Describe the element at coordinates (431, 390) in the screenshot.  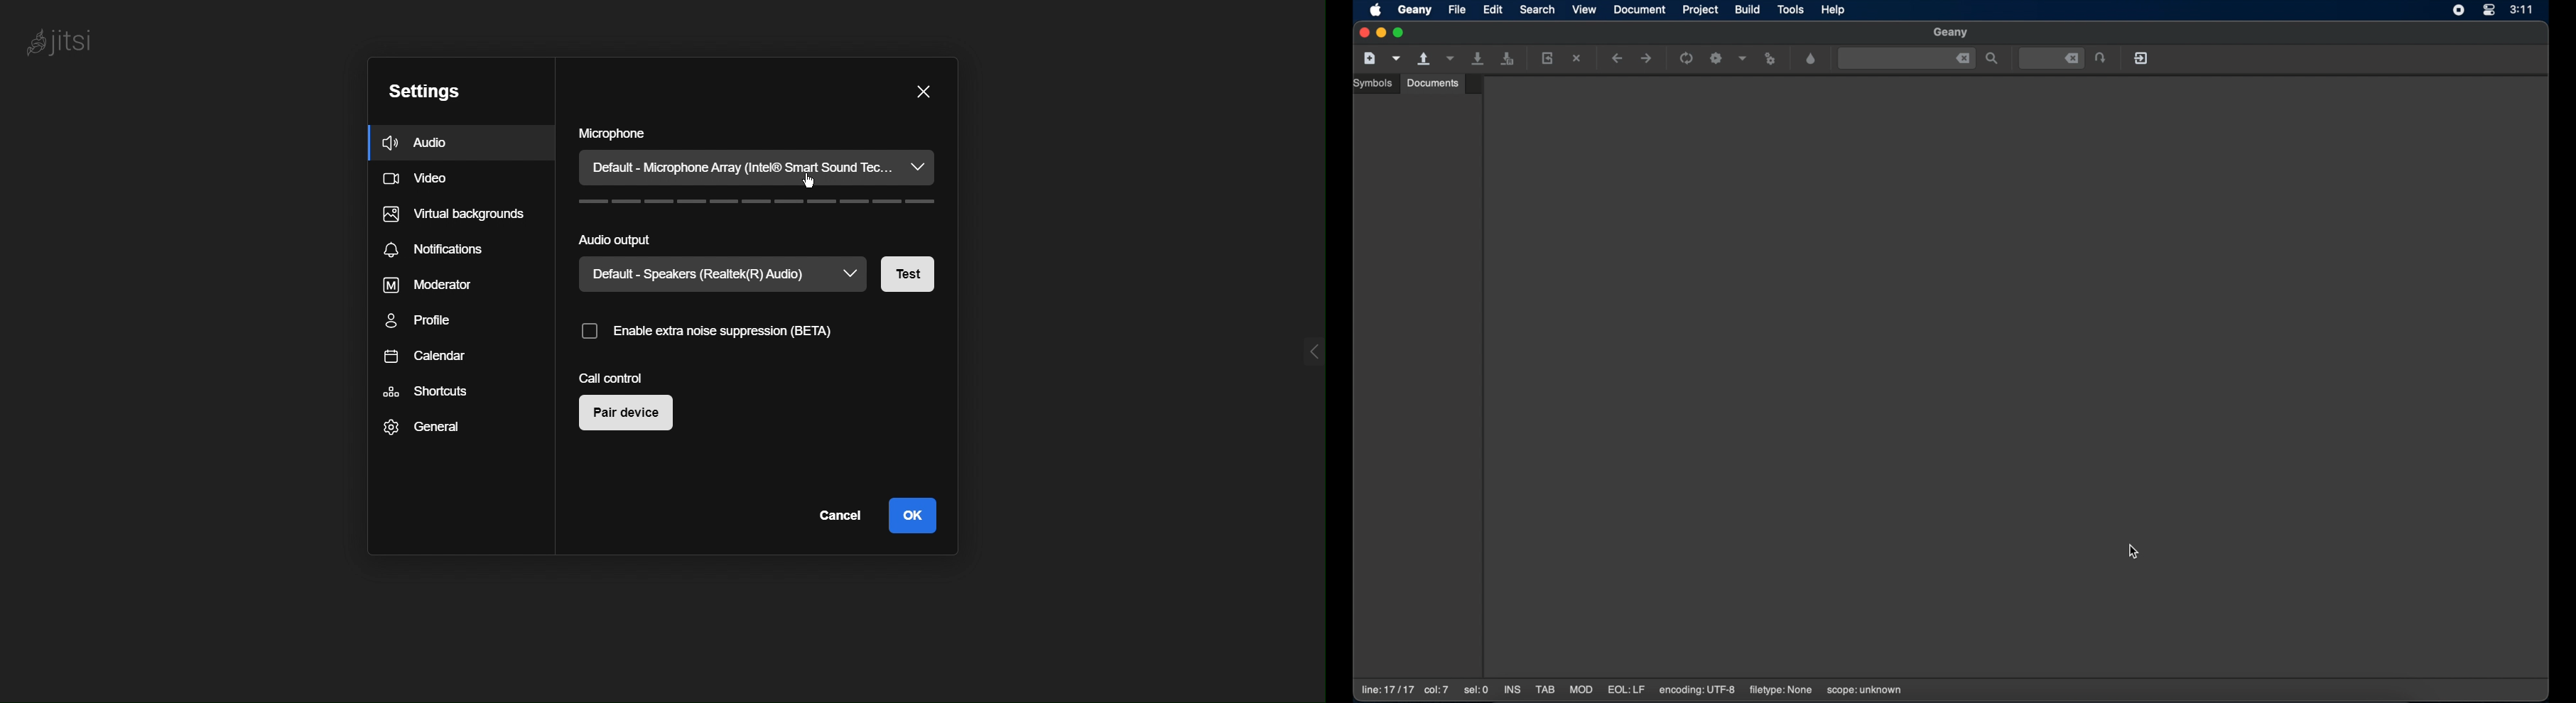
I see `Shortcuts` at that location.